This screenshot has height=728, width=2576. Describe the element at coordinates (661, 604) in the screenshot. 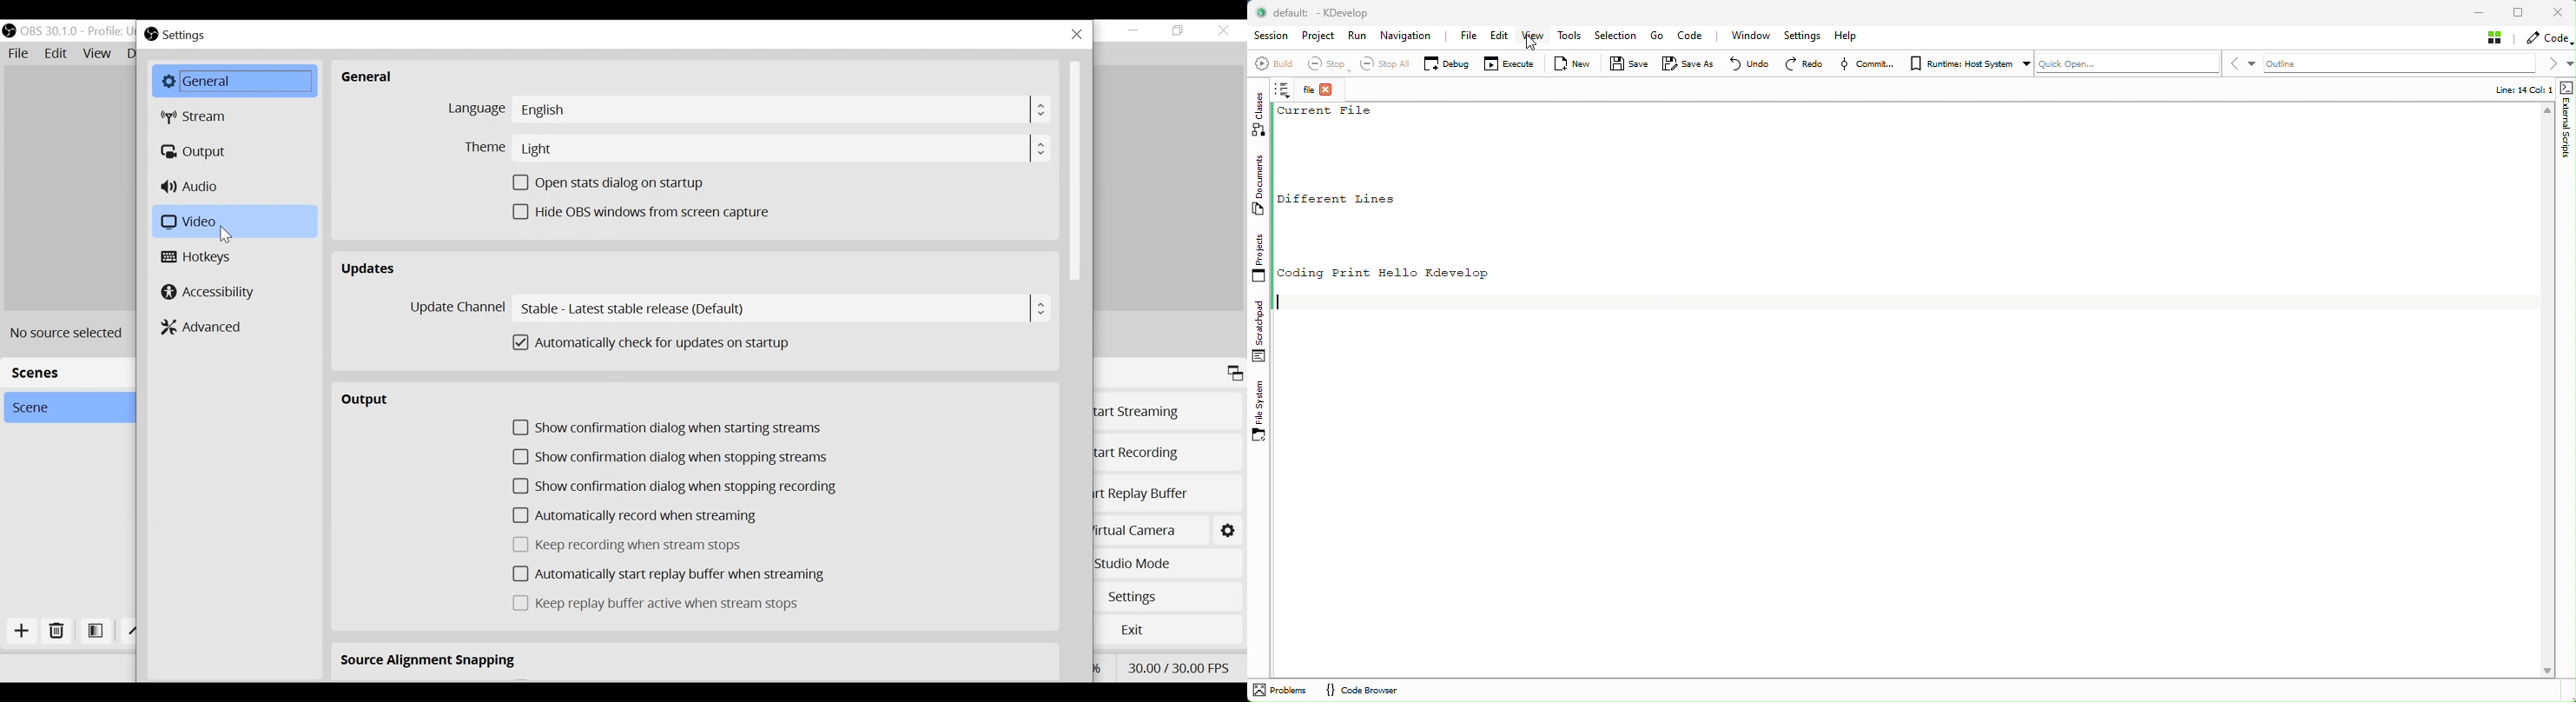

I see `(un)check Keep replay buffer active when stream stops` at that location.